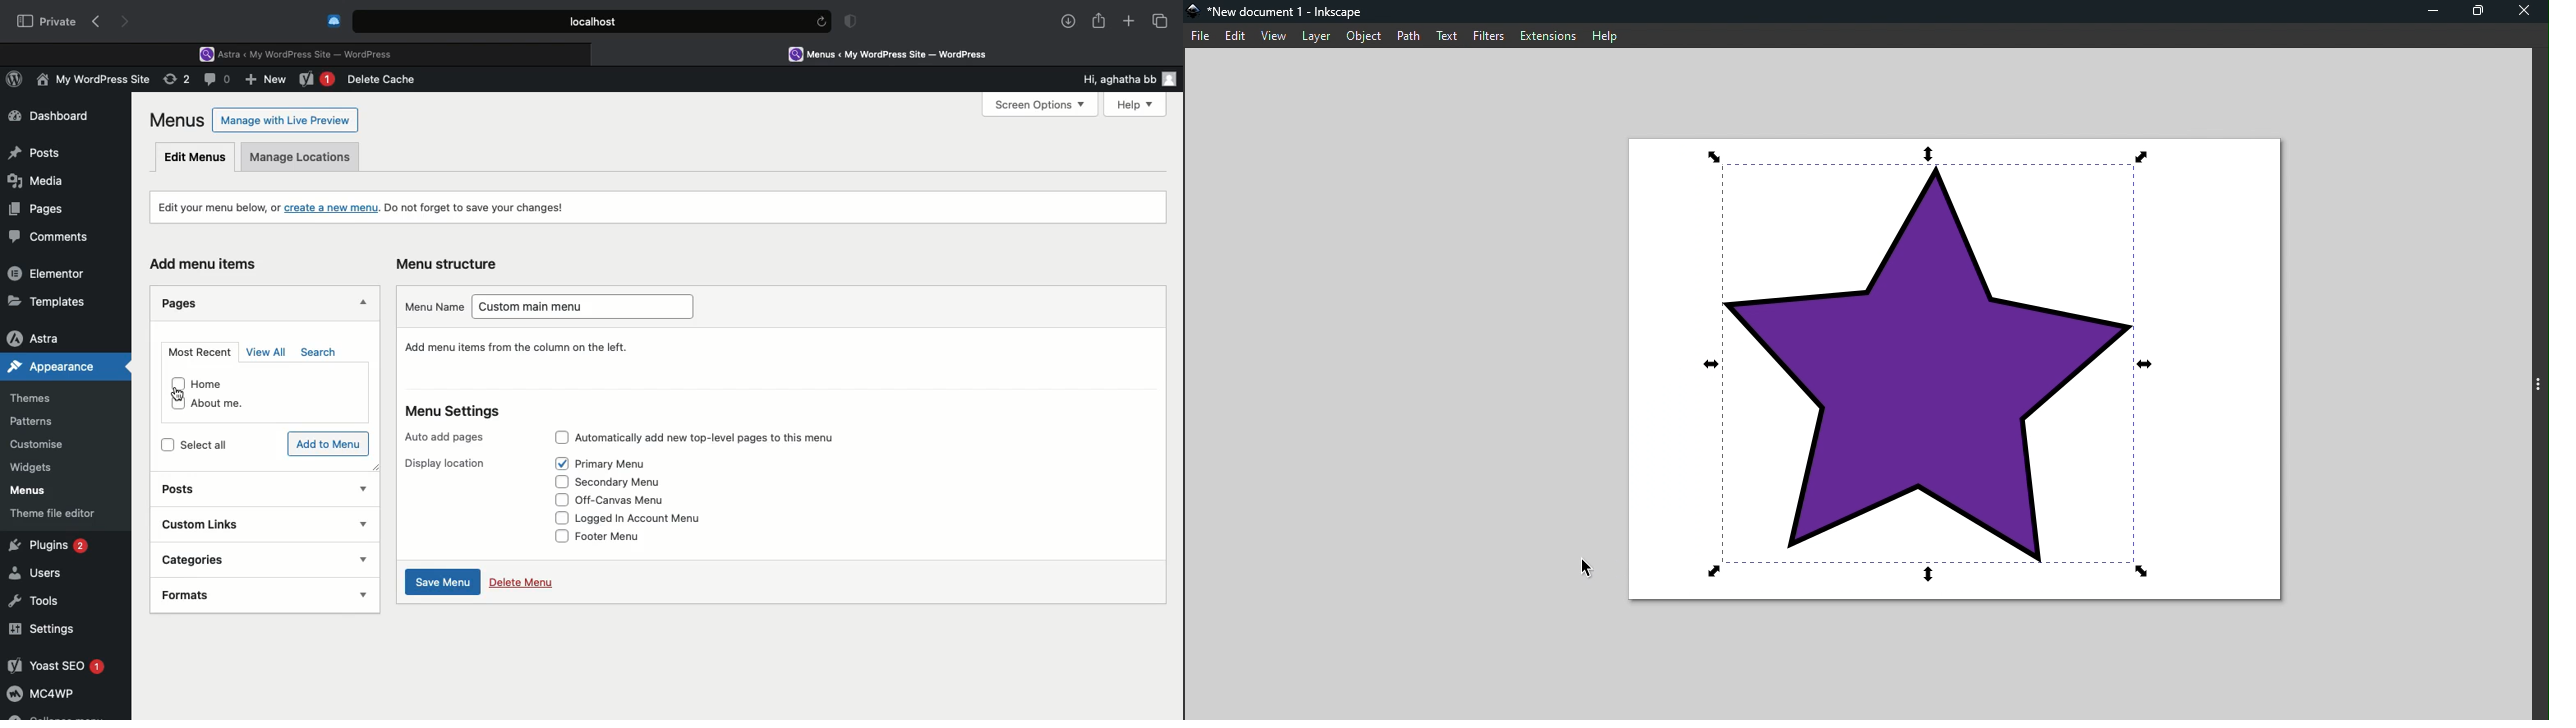  Describe the element at coordinates (302, 53) in the screenshot. I see `Astra < My WordPress Site - WordPress` at that location.